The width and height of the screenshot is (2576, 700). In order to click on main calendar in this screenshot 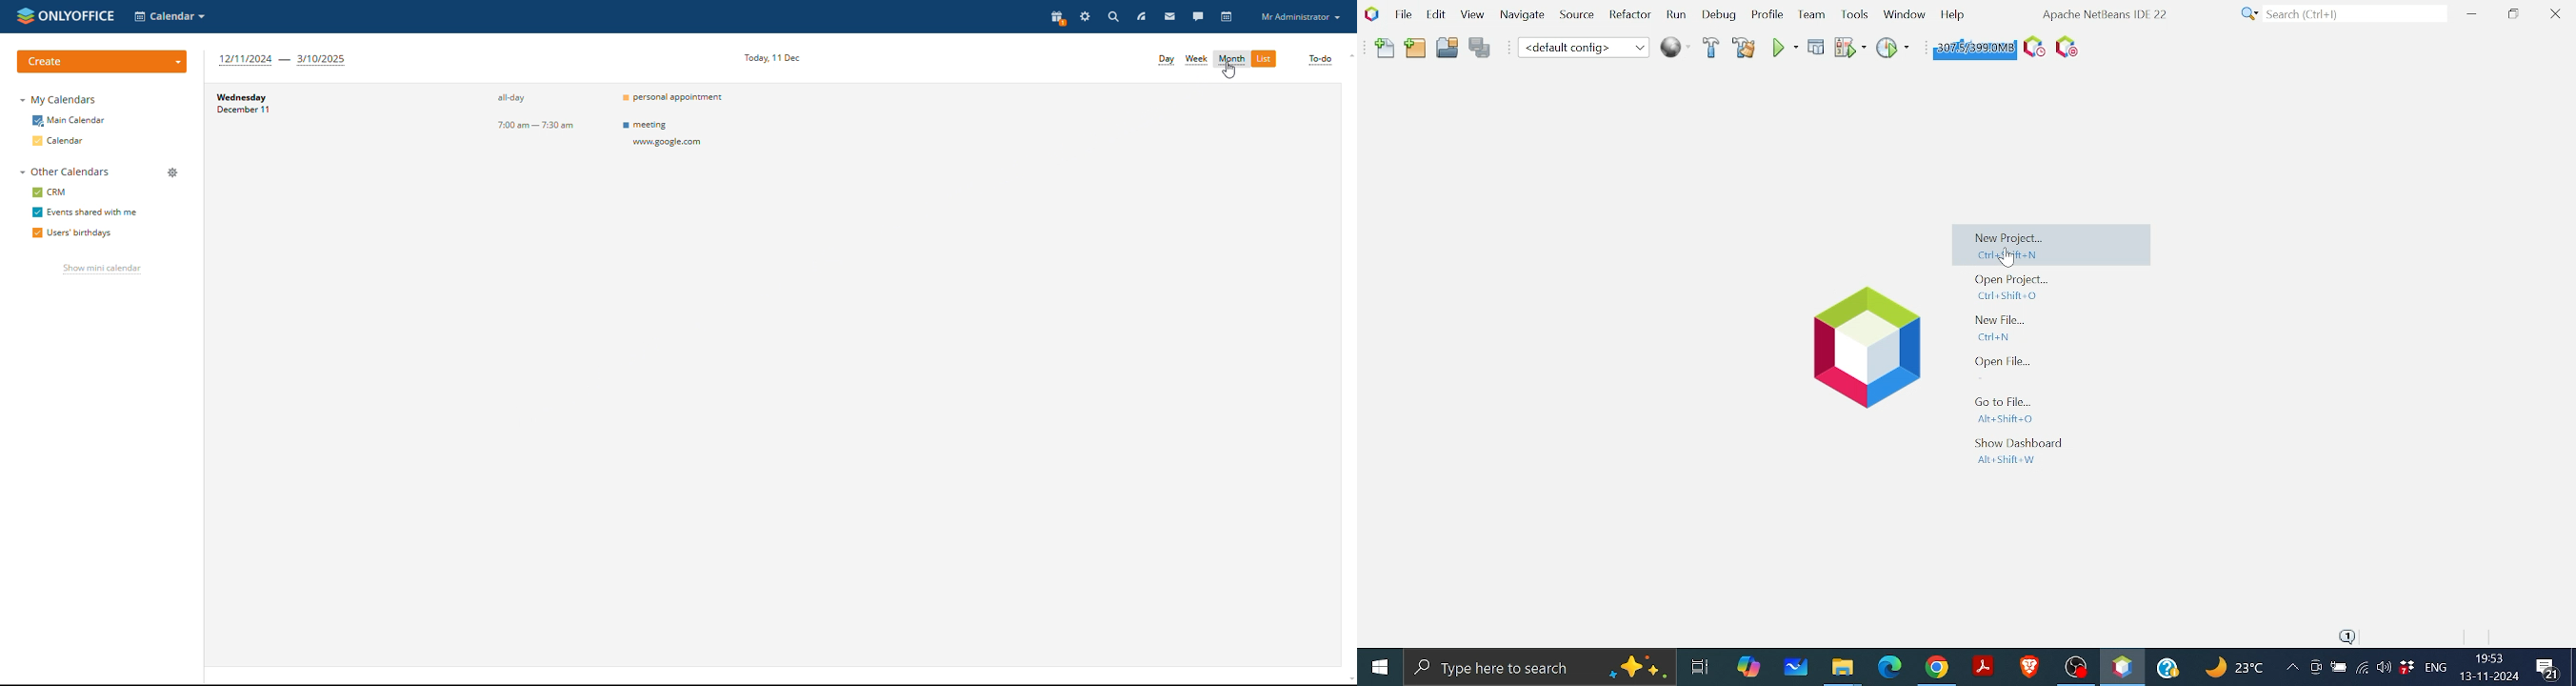, I will do `click(69, 121)`.